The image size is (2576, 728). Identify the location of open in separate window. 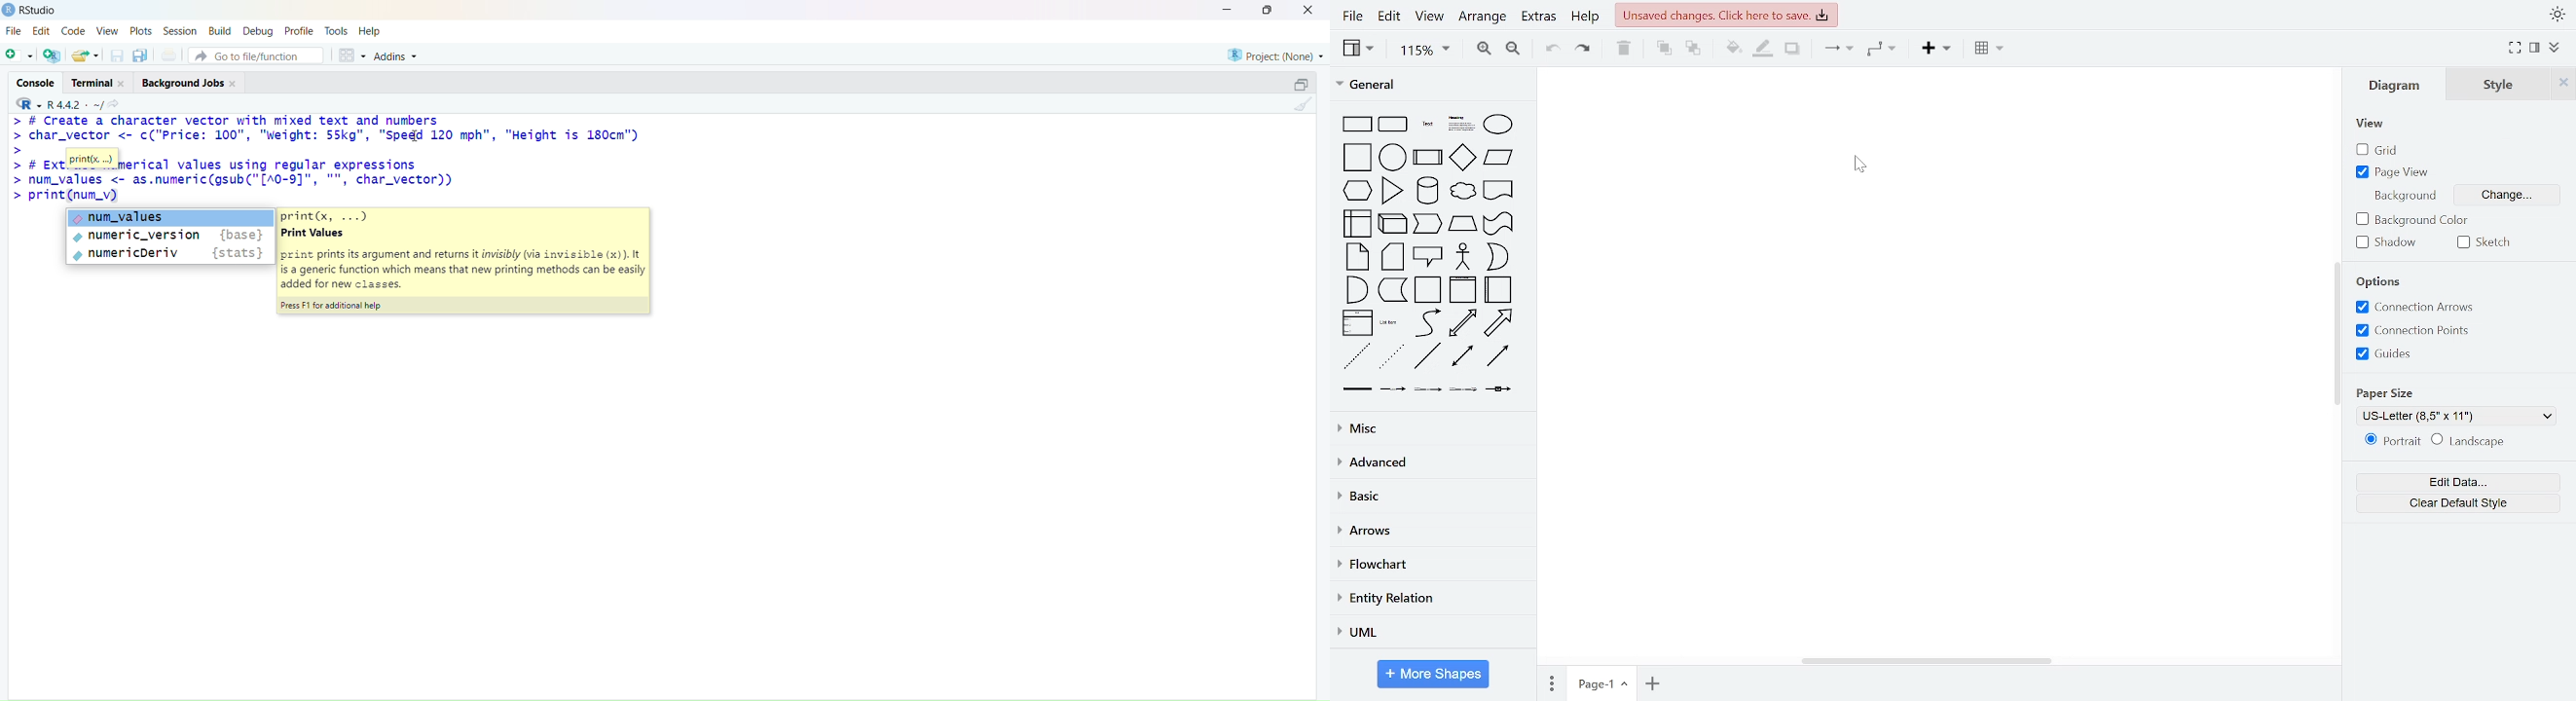
(1301, 83).